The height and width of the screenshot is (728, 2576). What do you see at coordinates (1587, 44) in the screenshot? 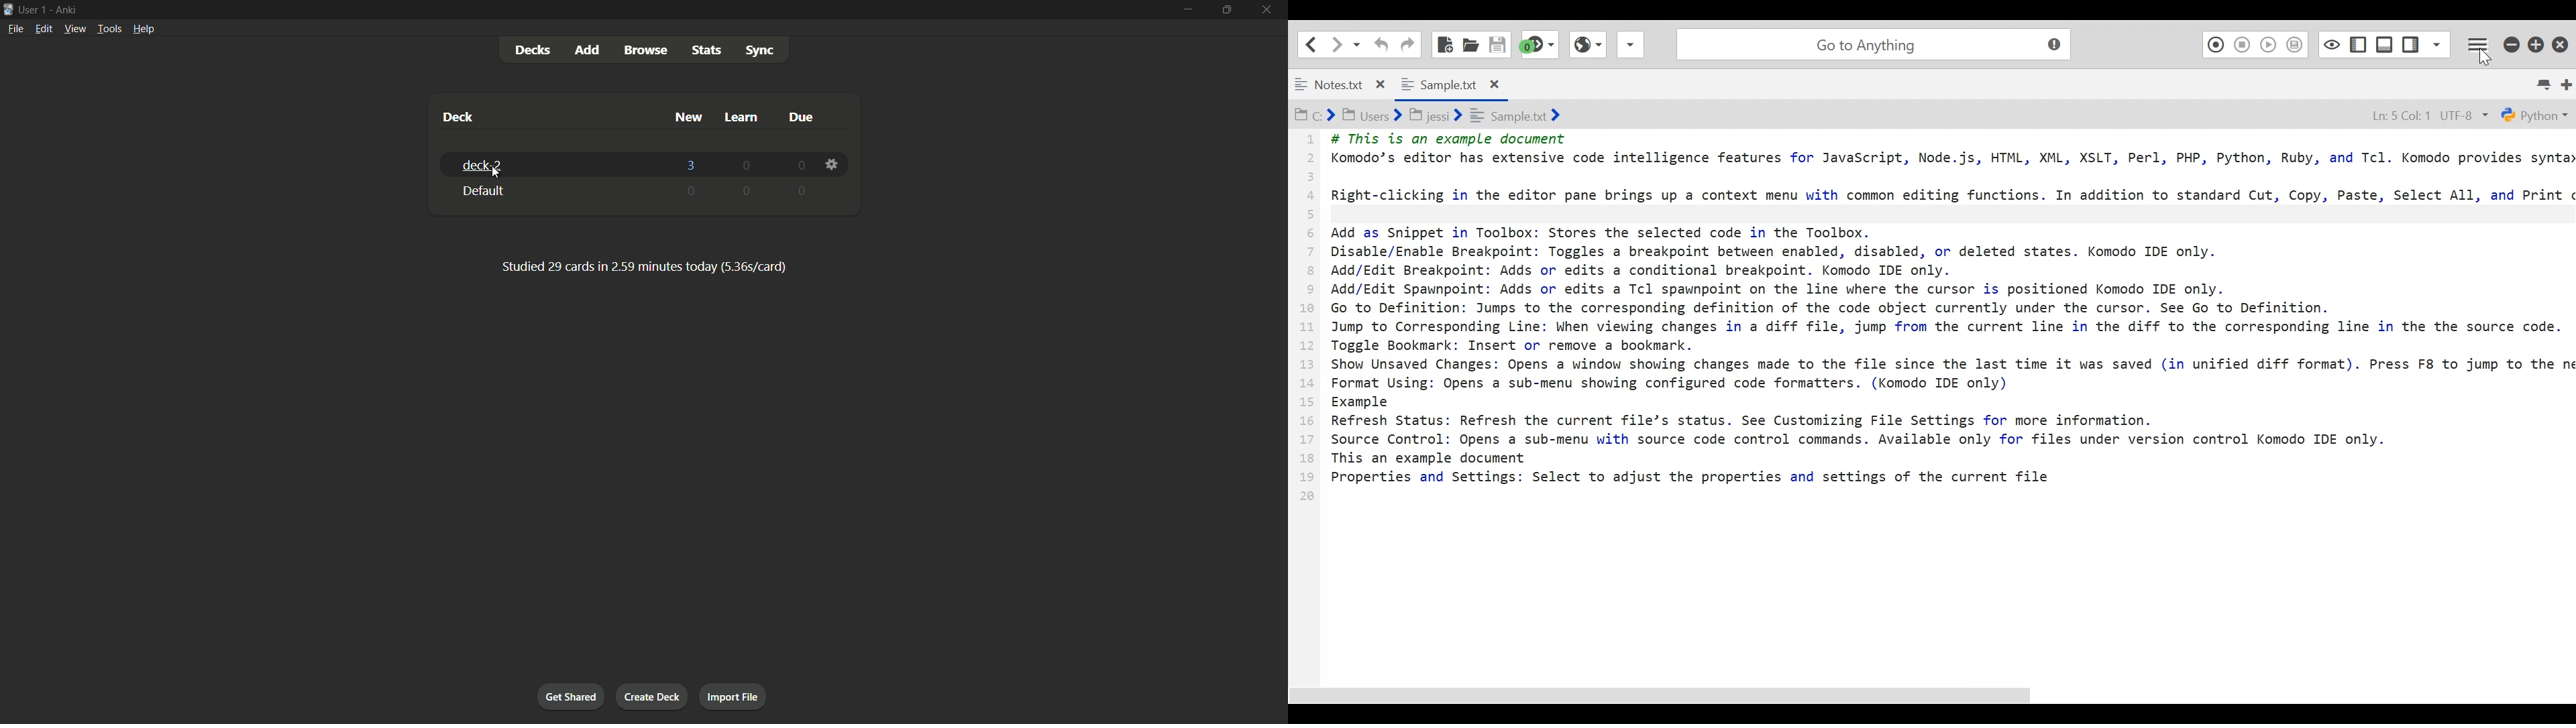
I see `View Browser` at bounding box center [1587, 44].